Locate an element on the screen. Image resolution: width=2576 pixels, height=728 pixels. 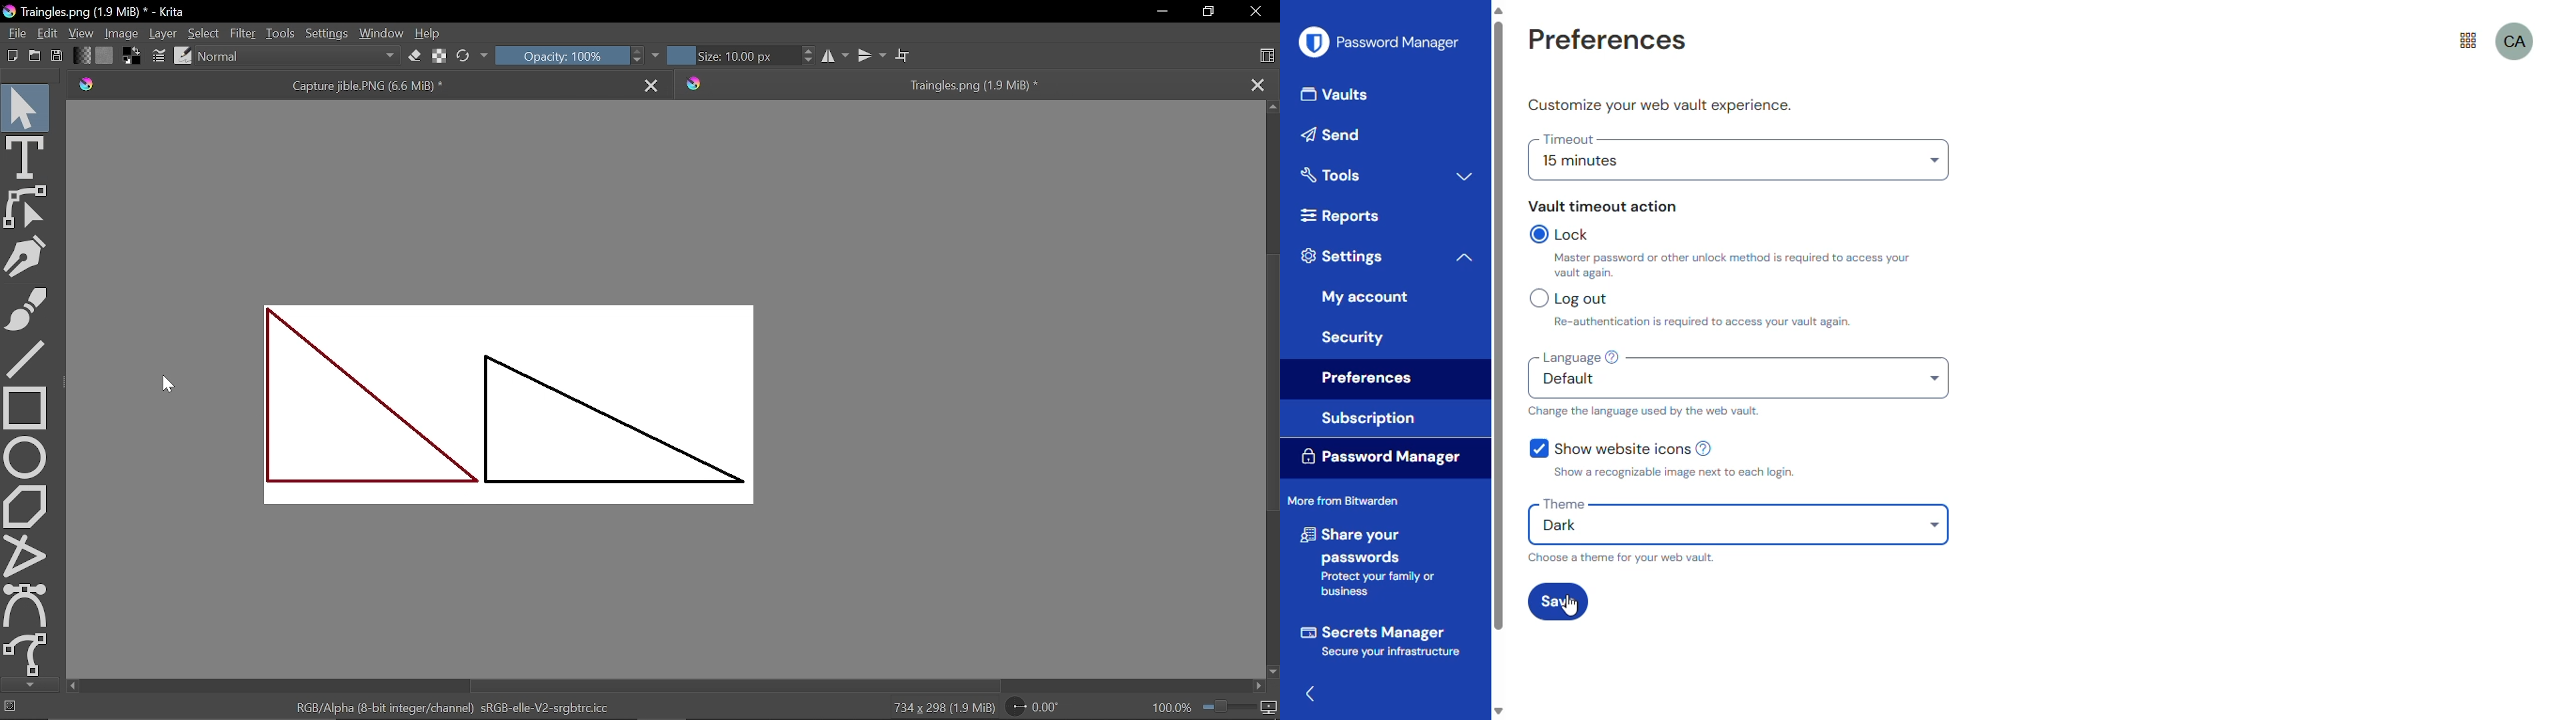
Capture jible.PNG (6.6 MiB) * is located at coordinates (349, 84).